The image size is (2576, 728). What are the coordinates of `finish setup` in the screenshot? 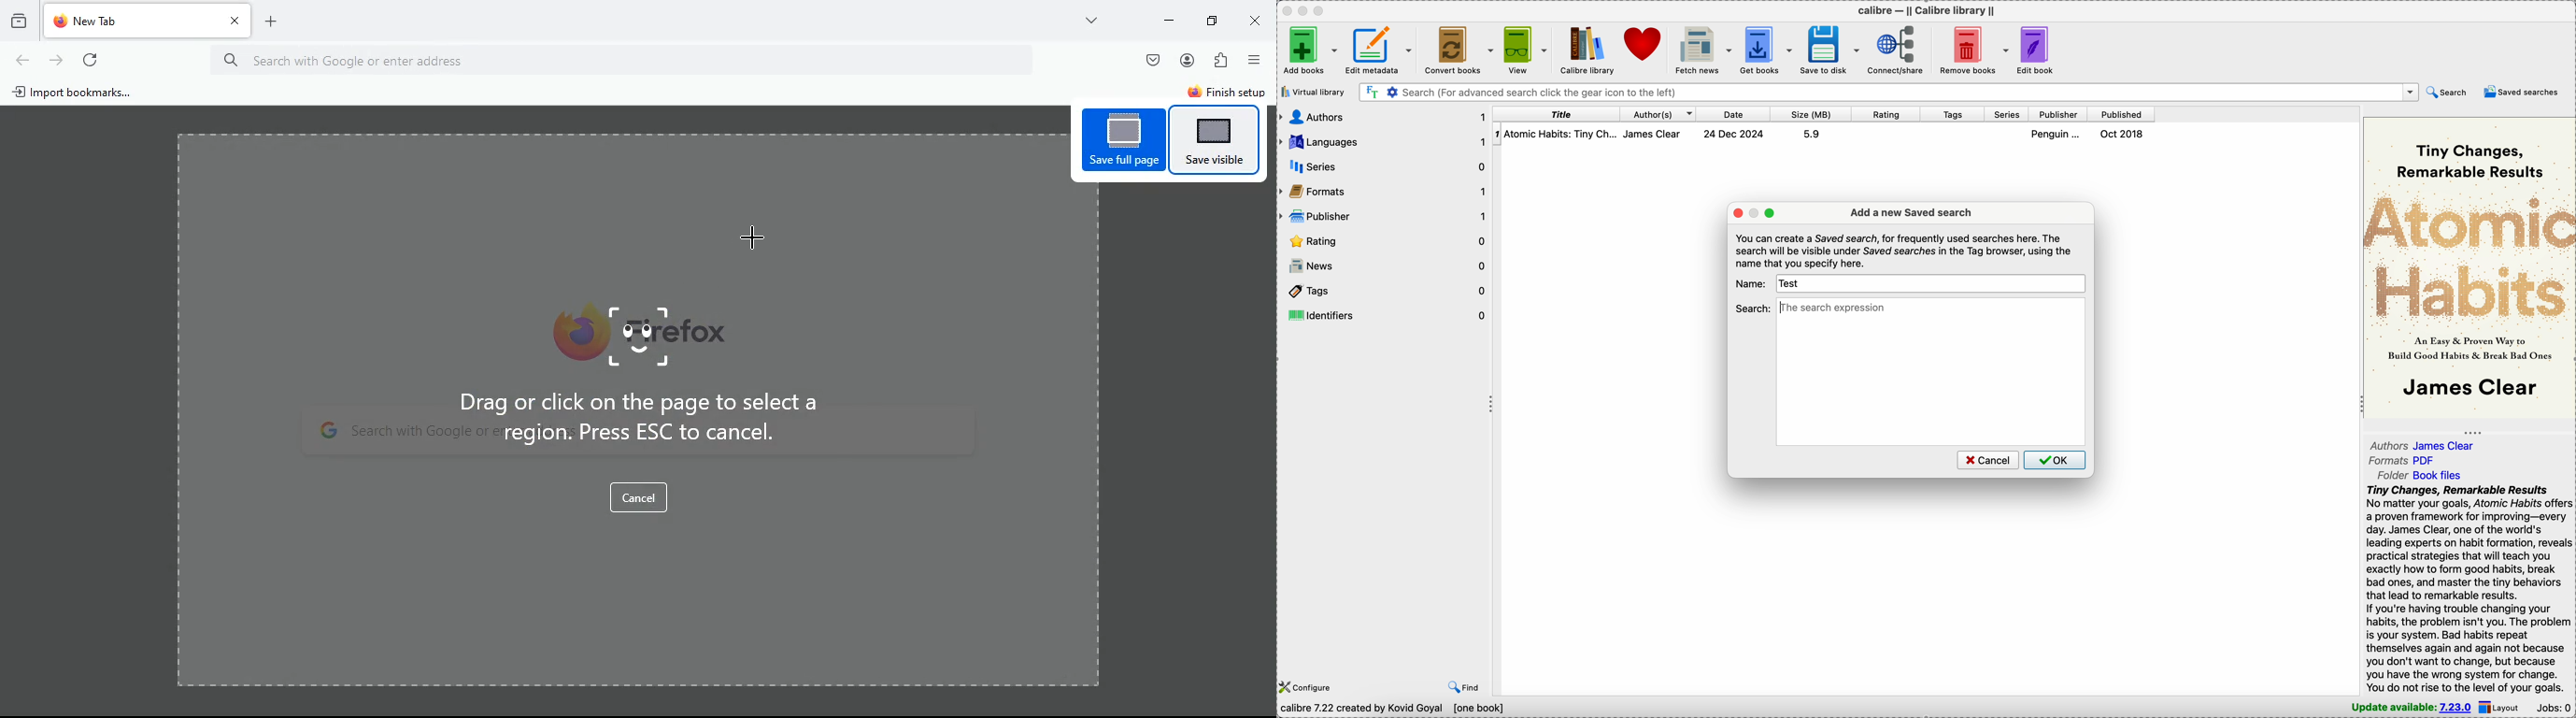 It's located at (1228, 92).